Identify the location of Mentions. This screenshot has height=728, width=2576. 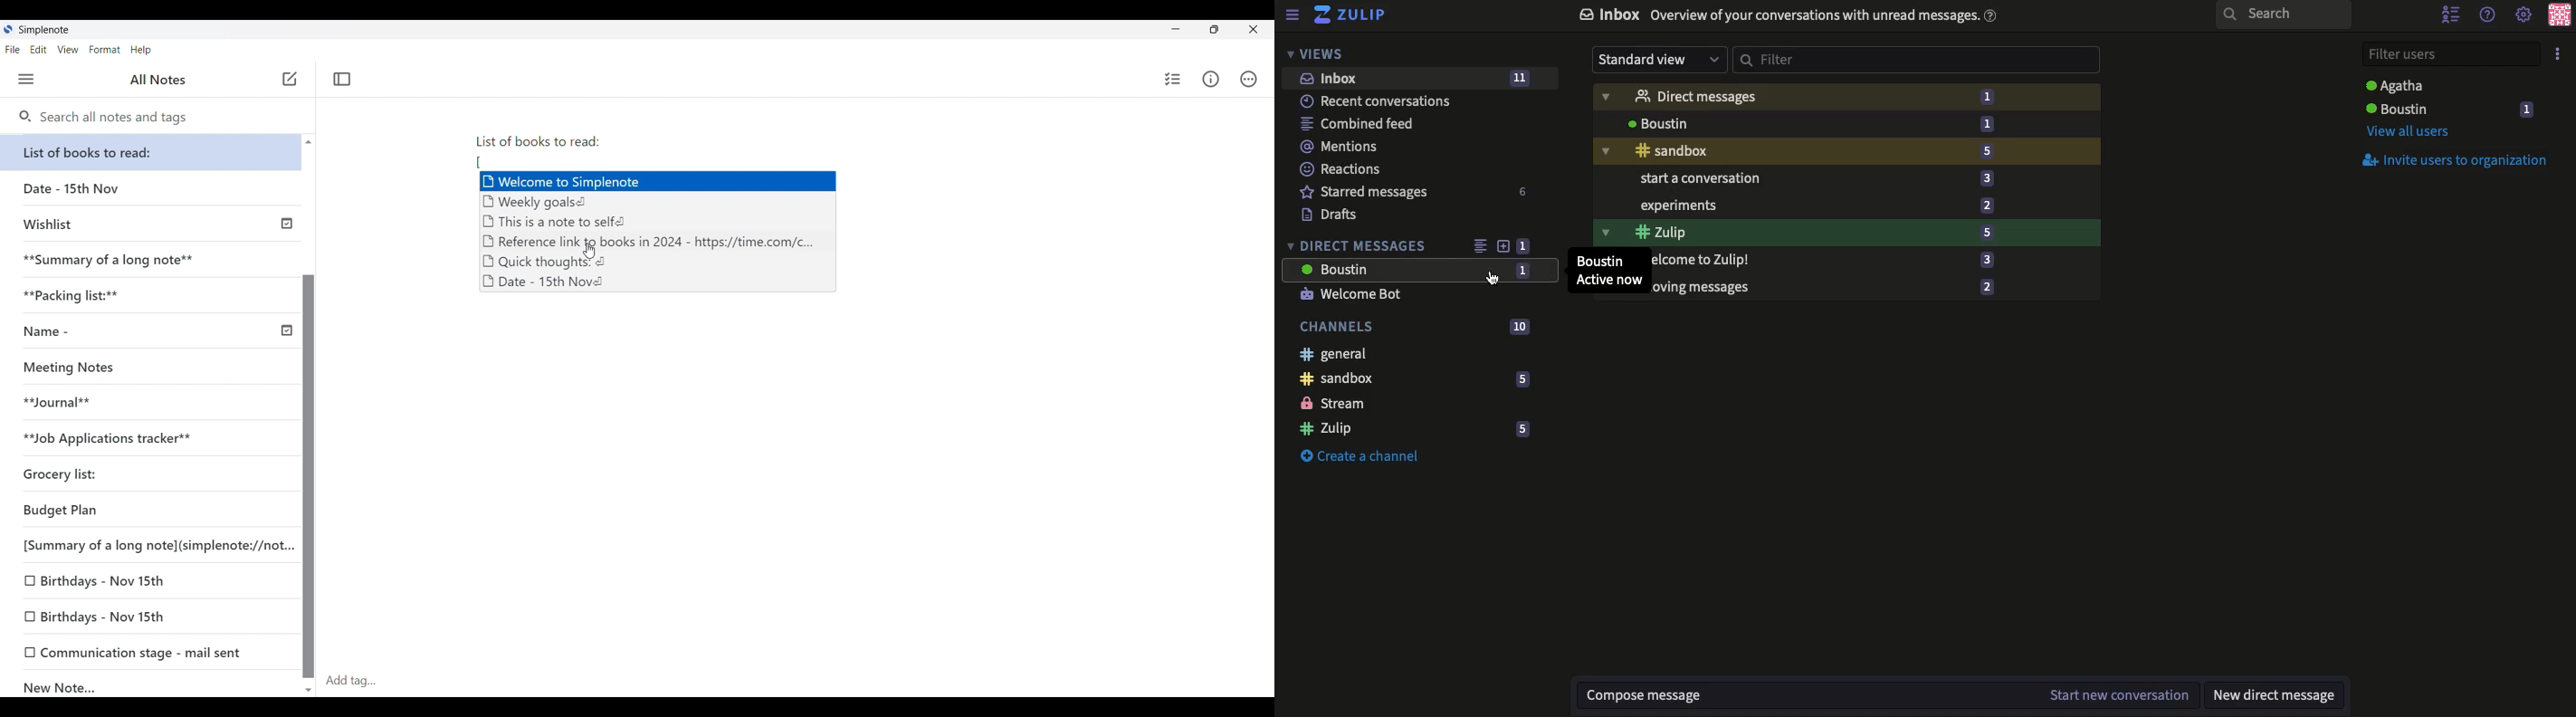
(1340, 146).